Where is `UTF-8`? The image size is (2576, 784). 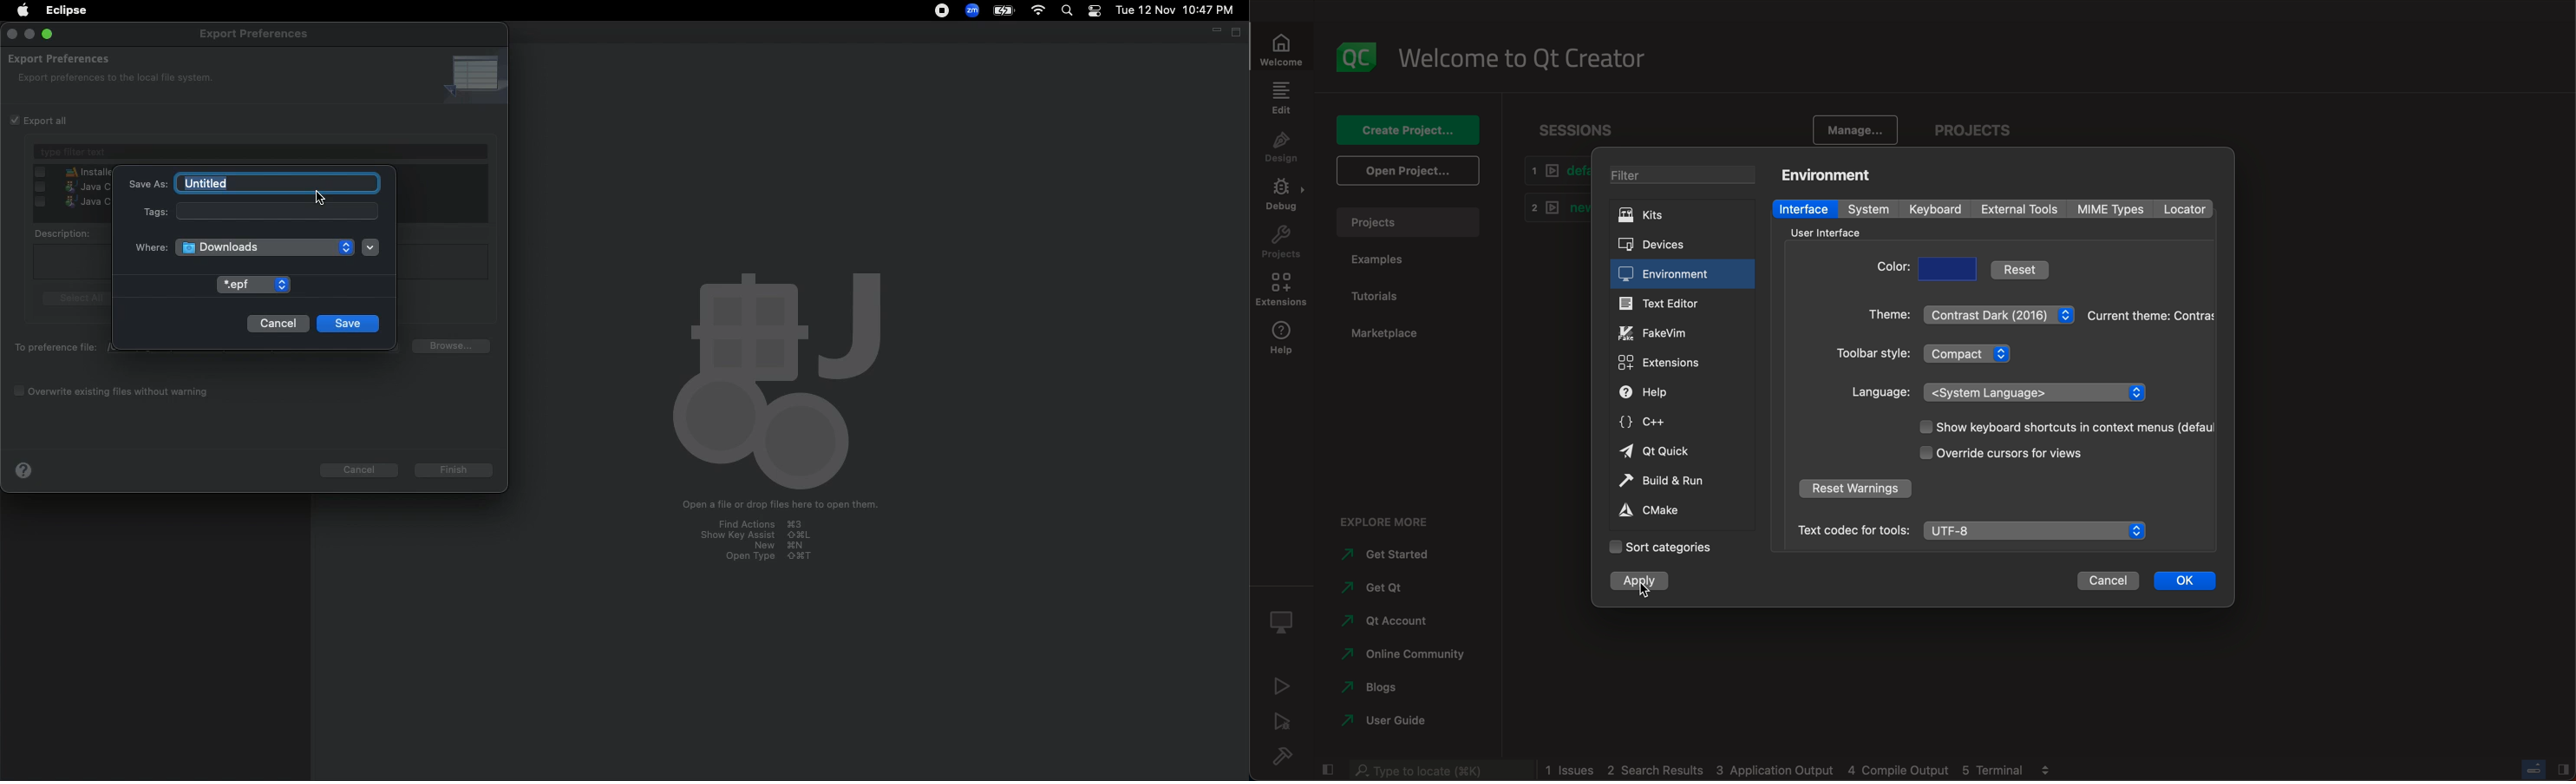
UTF-8 is located at coordinates (2037, 531).